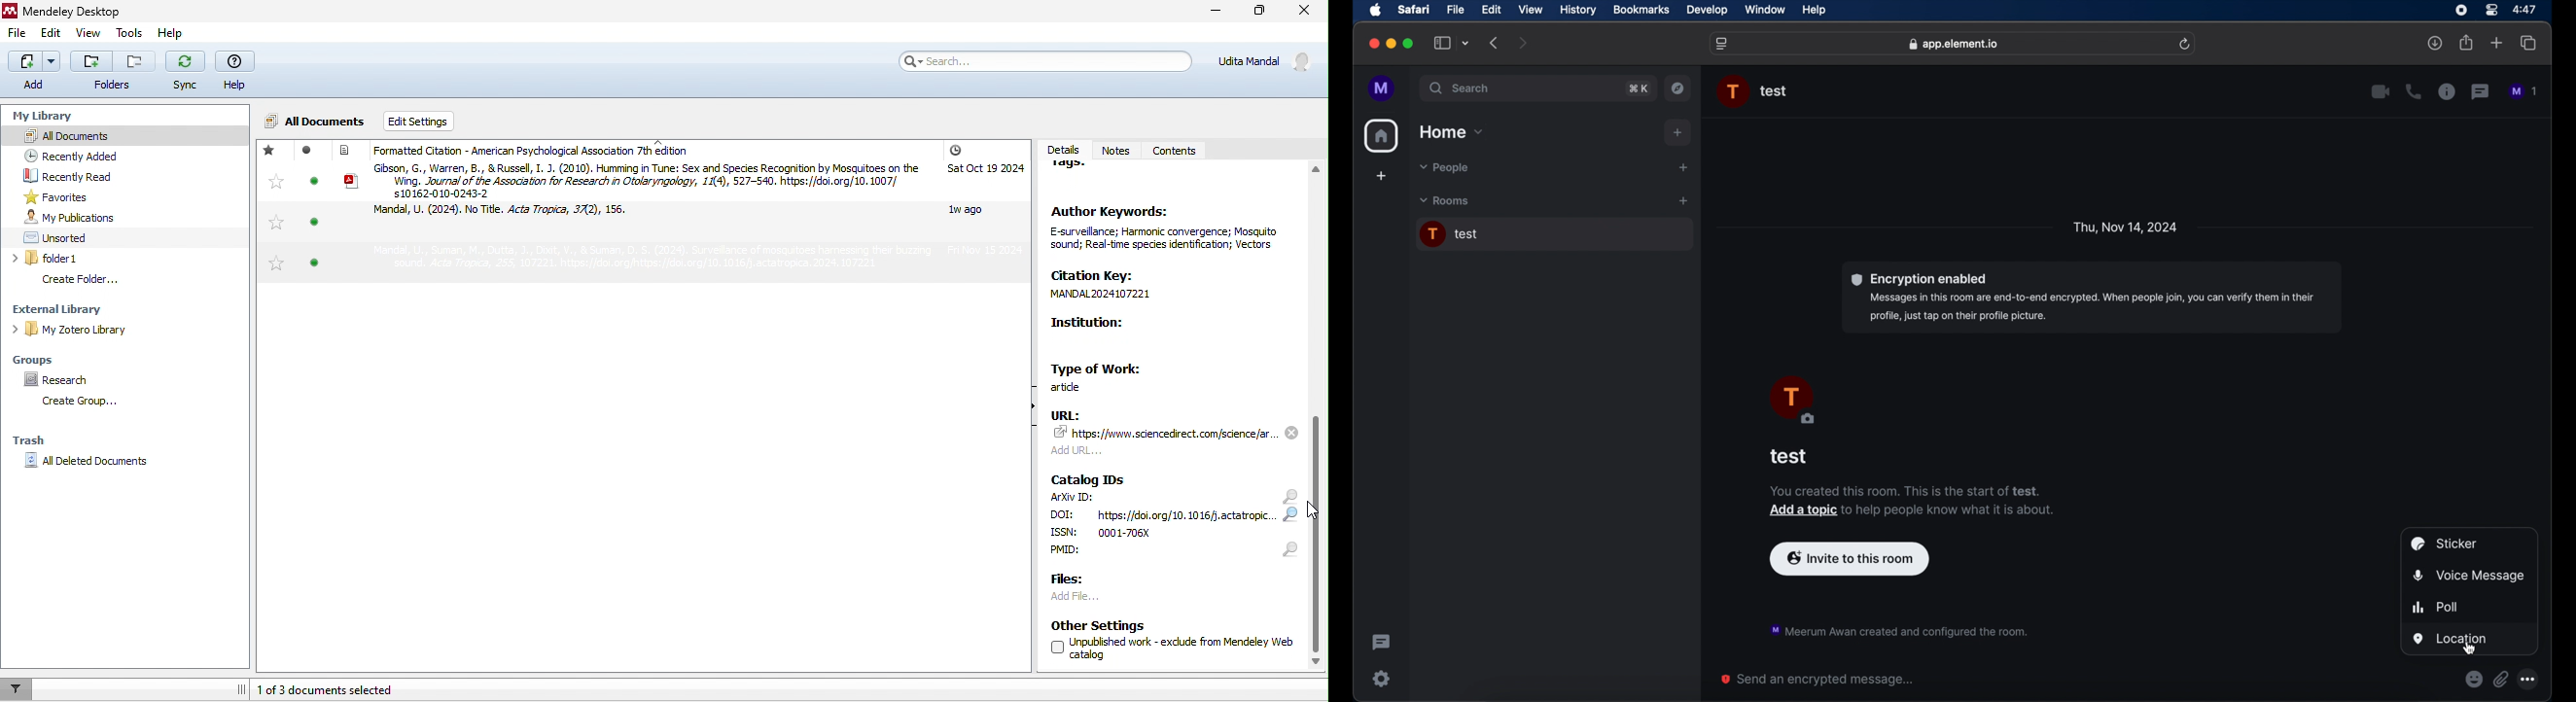  What do you see at coordinates (1255, 14) in the screenshot?
I see `maximize` at bounding box center [1255, 14].